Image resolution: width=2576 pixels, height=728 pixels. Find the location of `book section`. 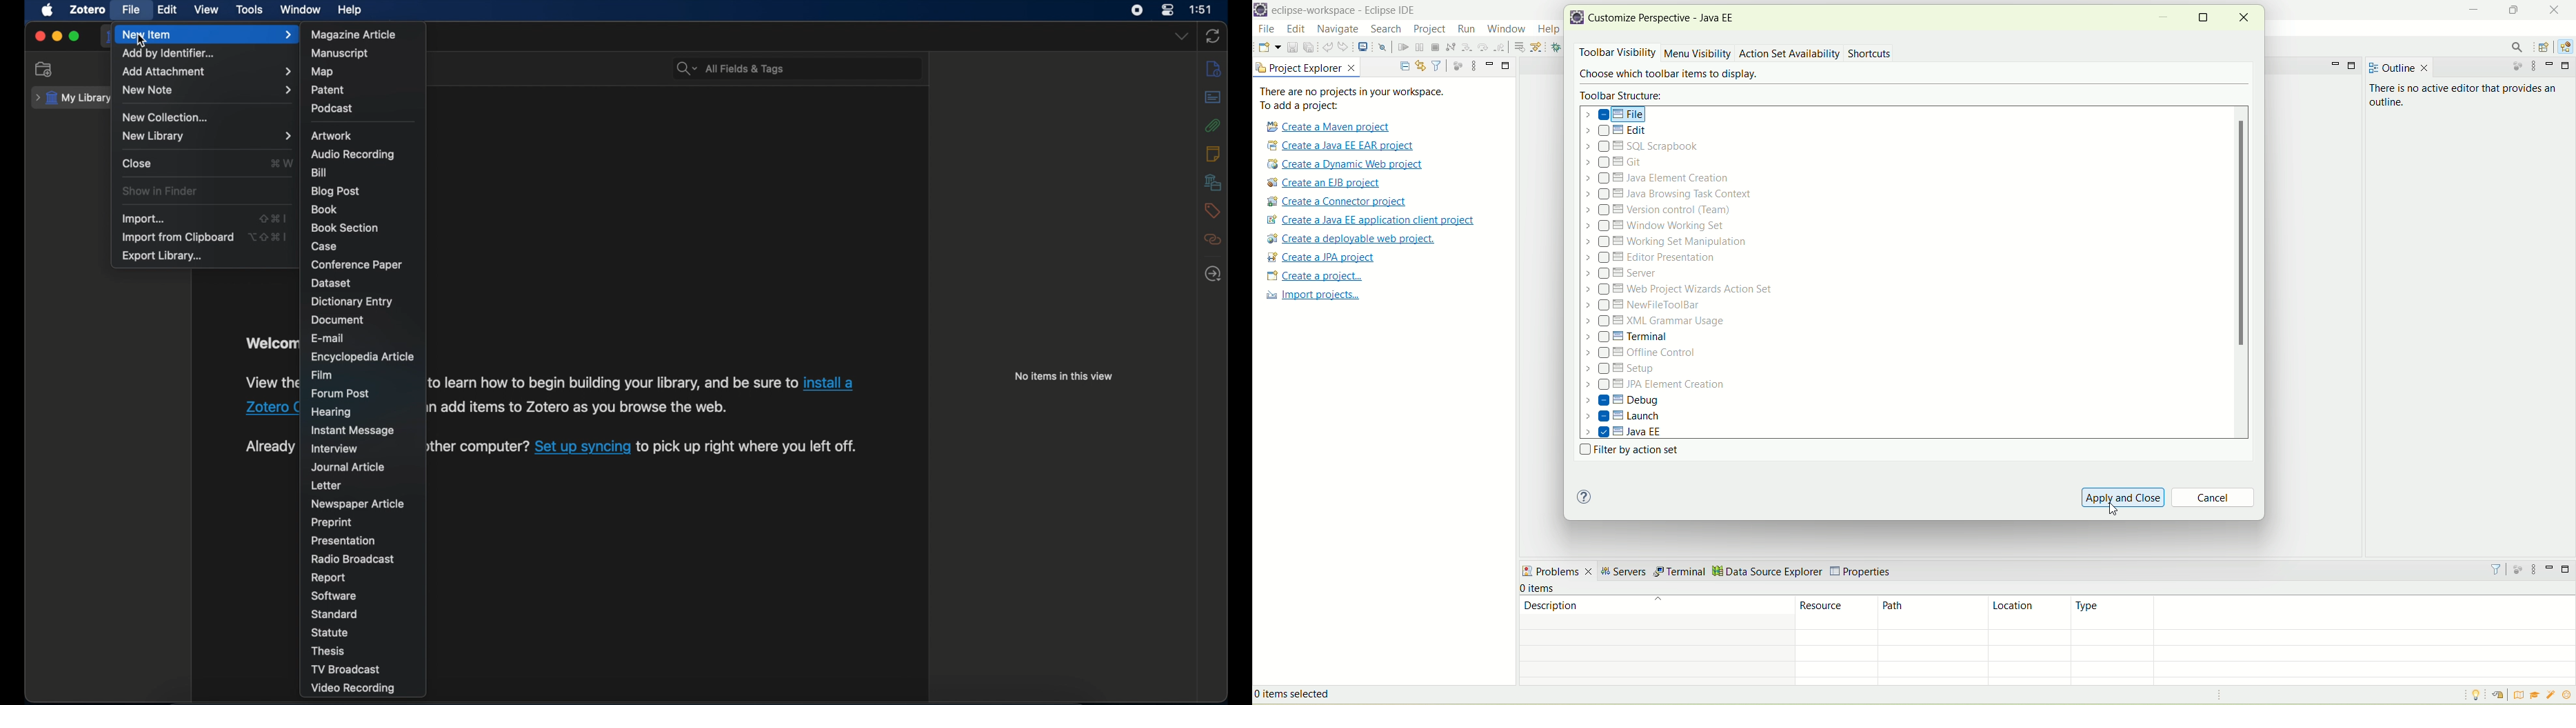

book section is located at coordinates (346, 228).